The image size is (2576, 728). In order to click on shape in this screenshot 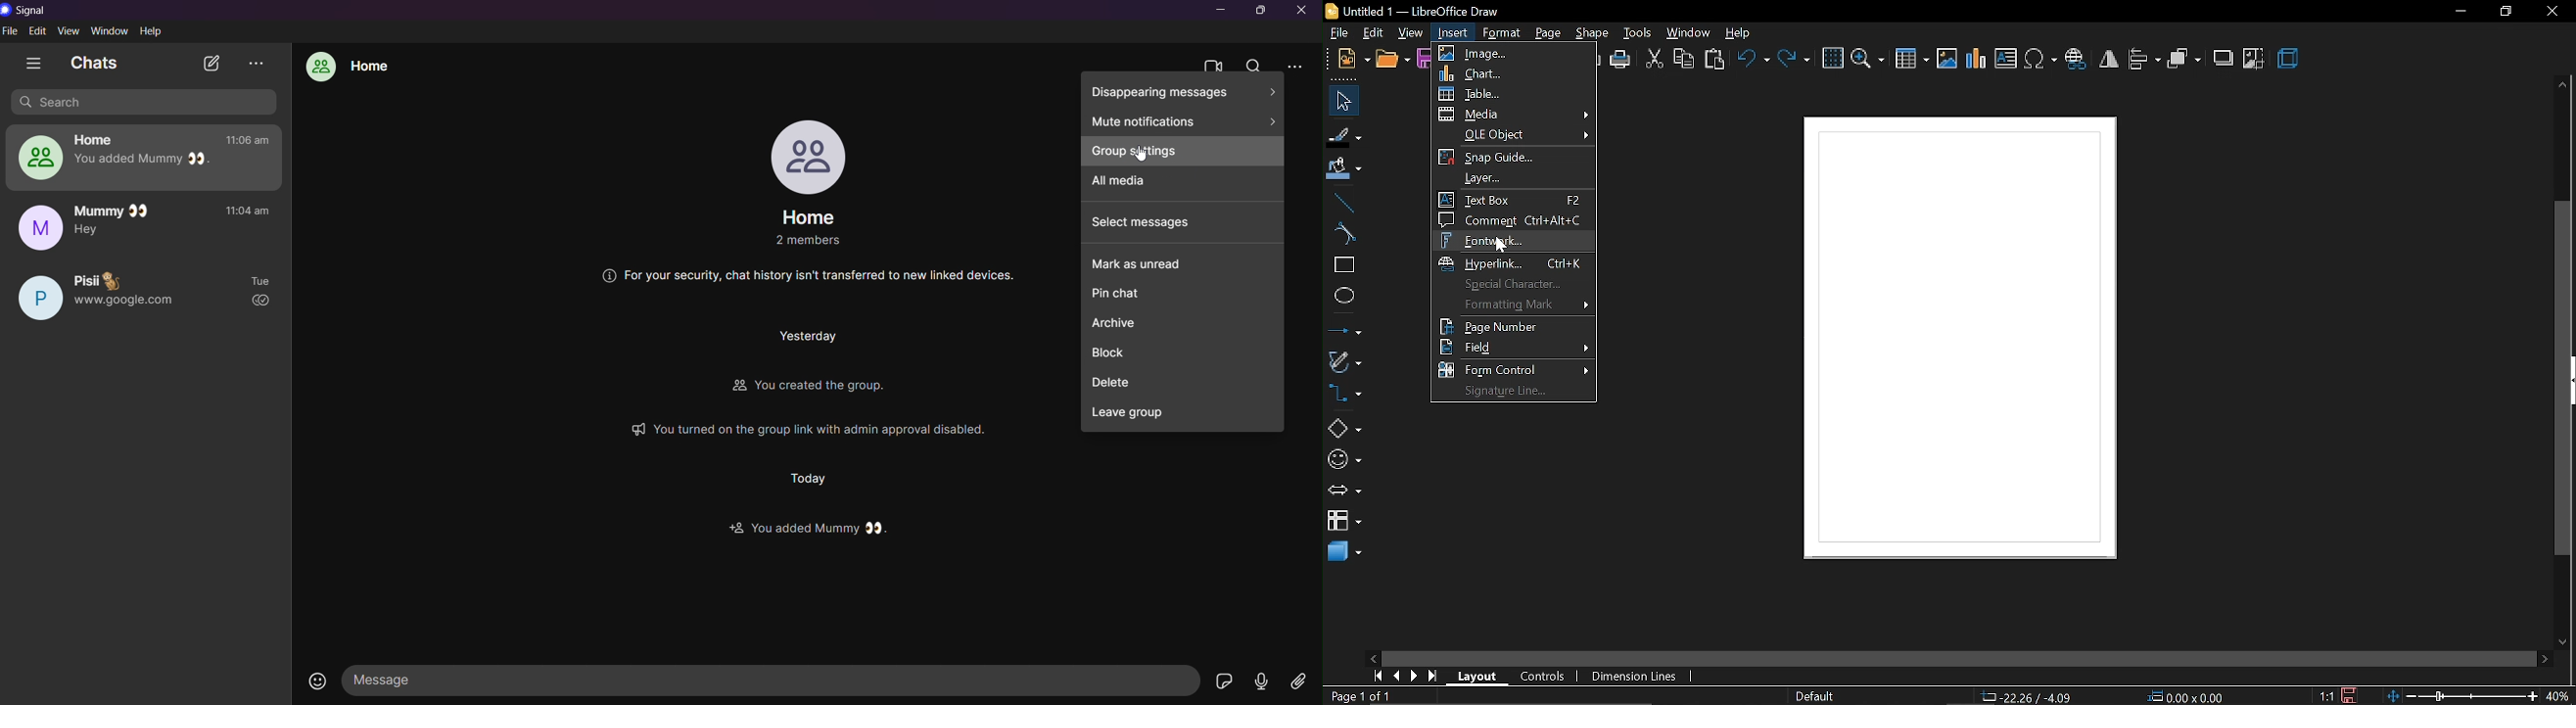, I will do `click(1592, 34)`.